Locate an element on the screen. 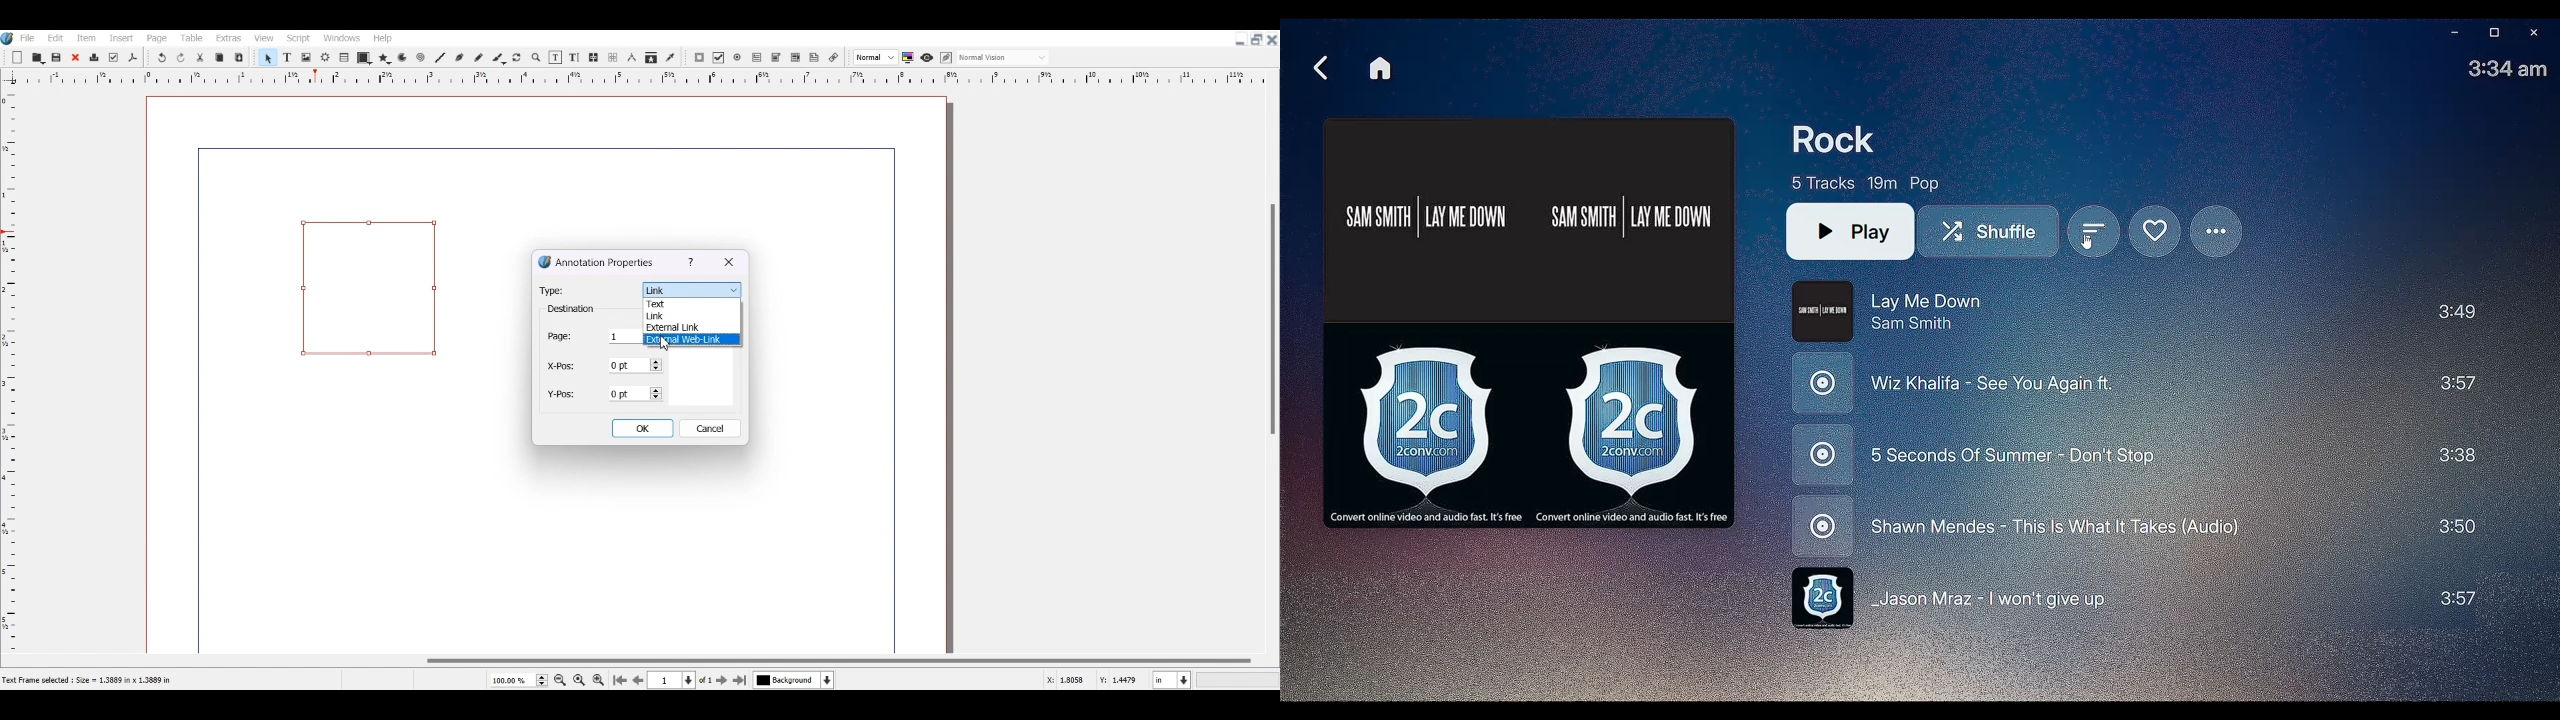 This screenshot has height=728, width=2576. Select current Layer is located at coordinates (796, 681).